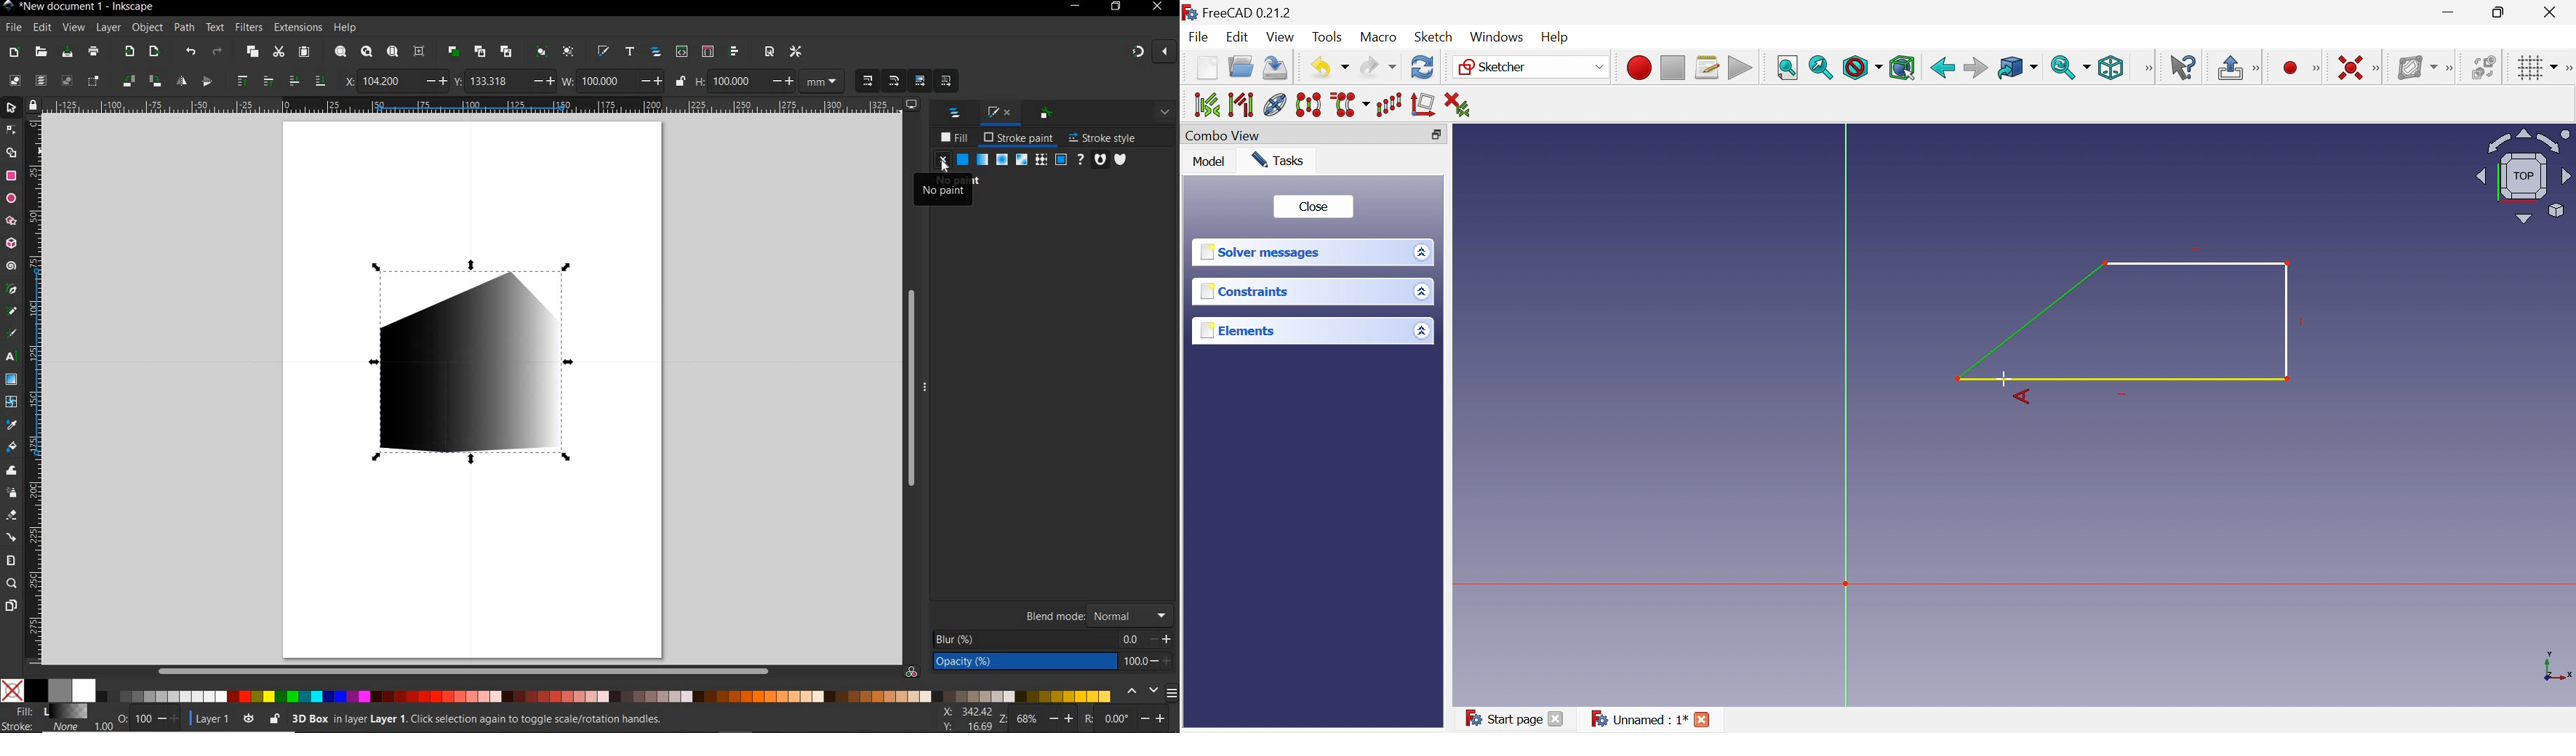 The image size is (2576, 756). What do you see at coordinates (11, 199) in the screenshot?
I see `ELLIPSE` at bounding box center [11, 199].